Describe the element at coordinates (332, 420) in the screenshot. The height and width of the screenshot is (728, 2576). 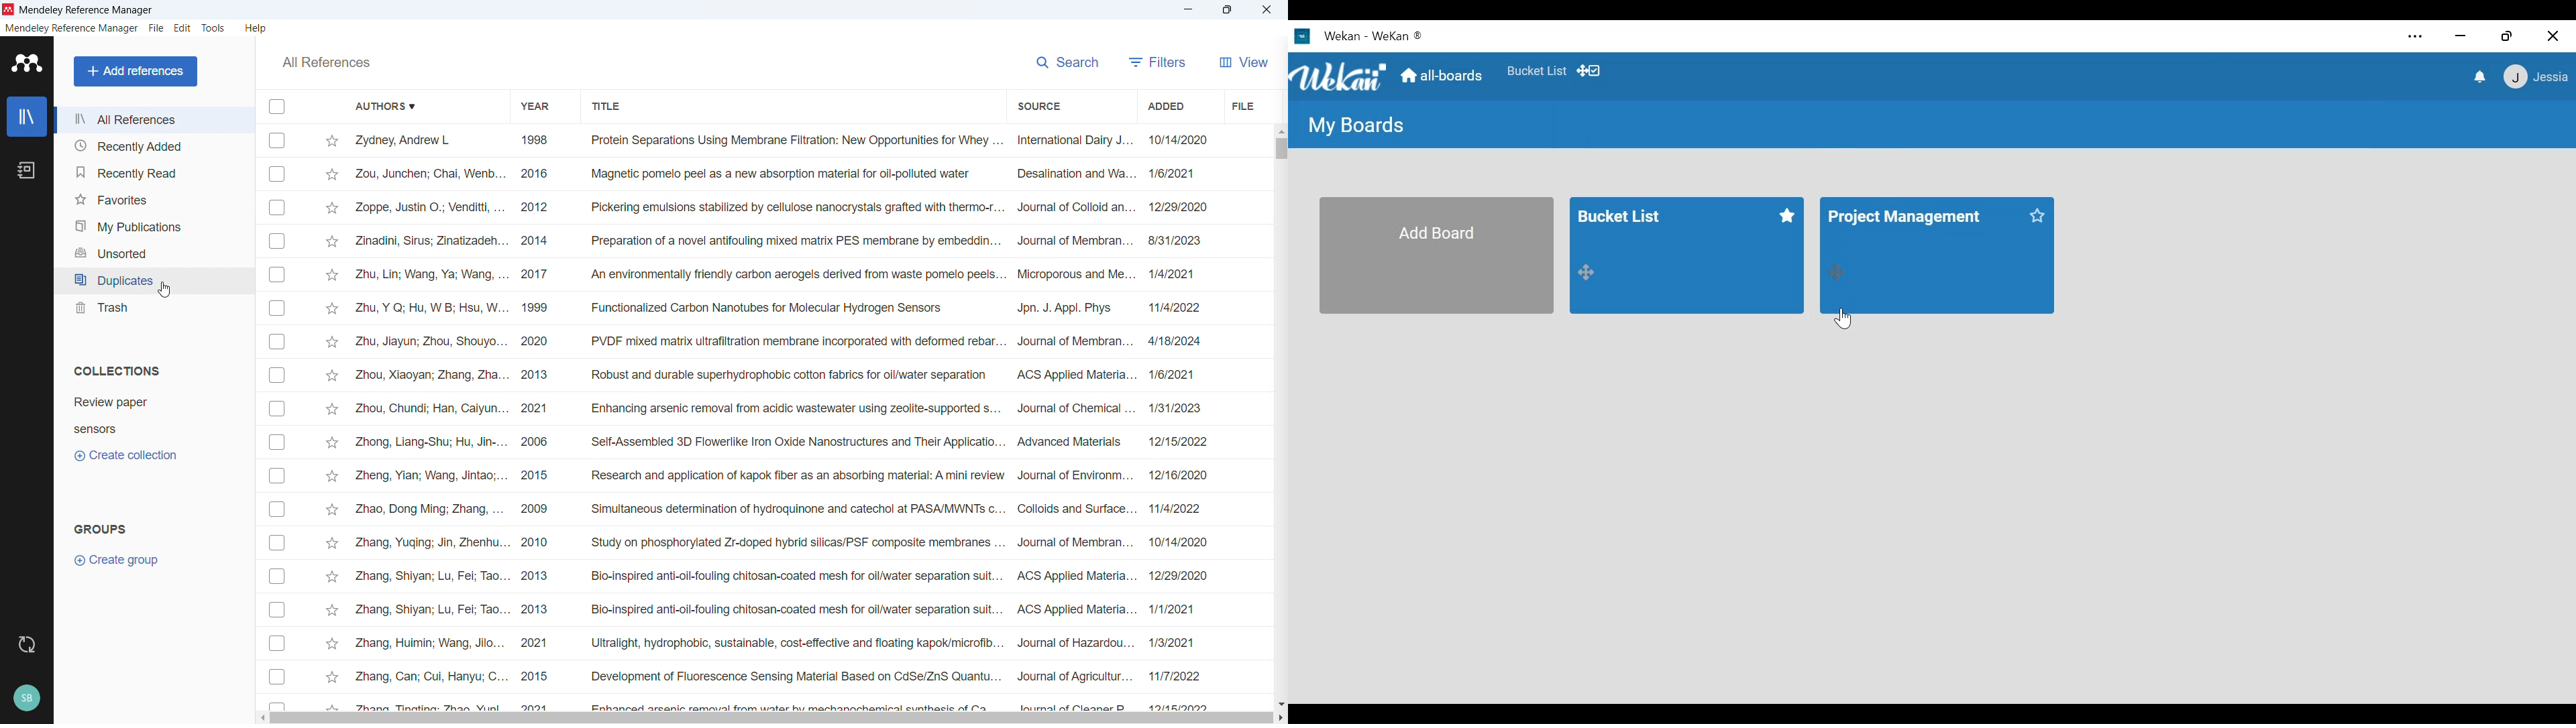
I see `Star Mark individual entries ` at that location.